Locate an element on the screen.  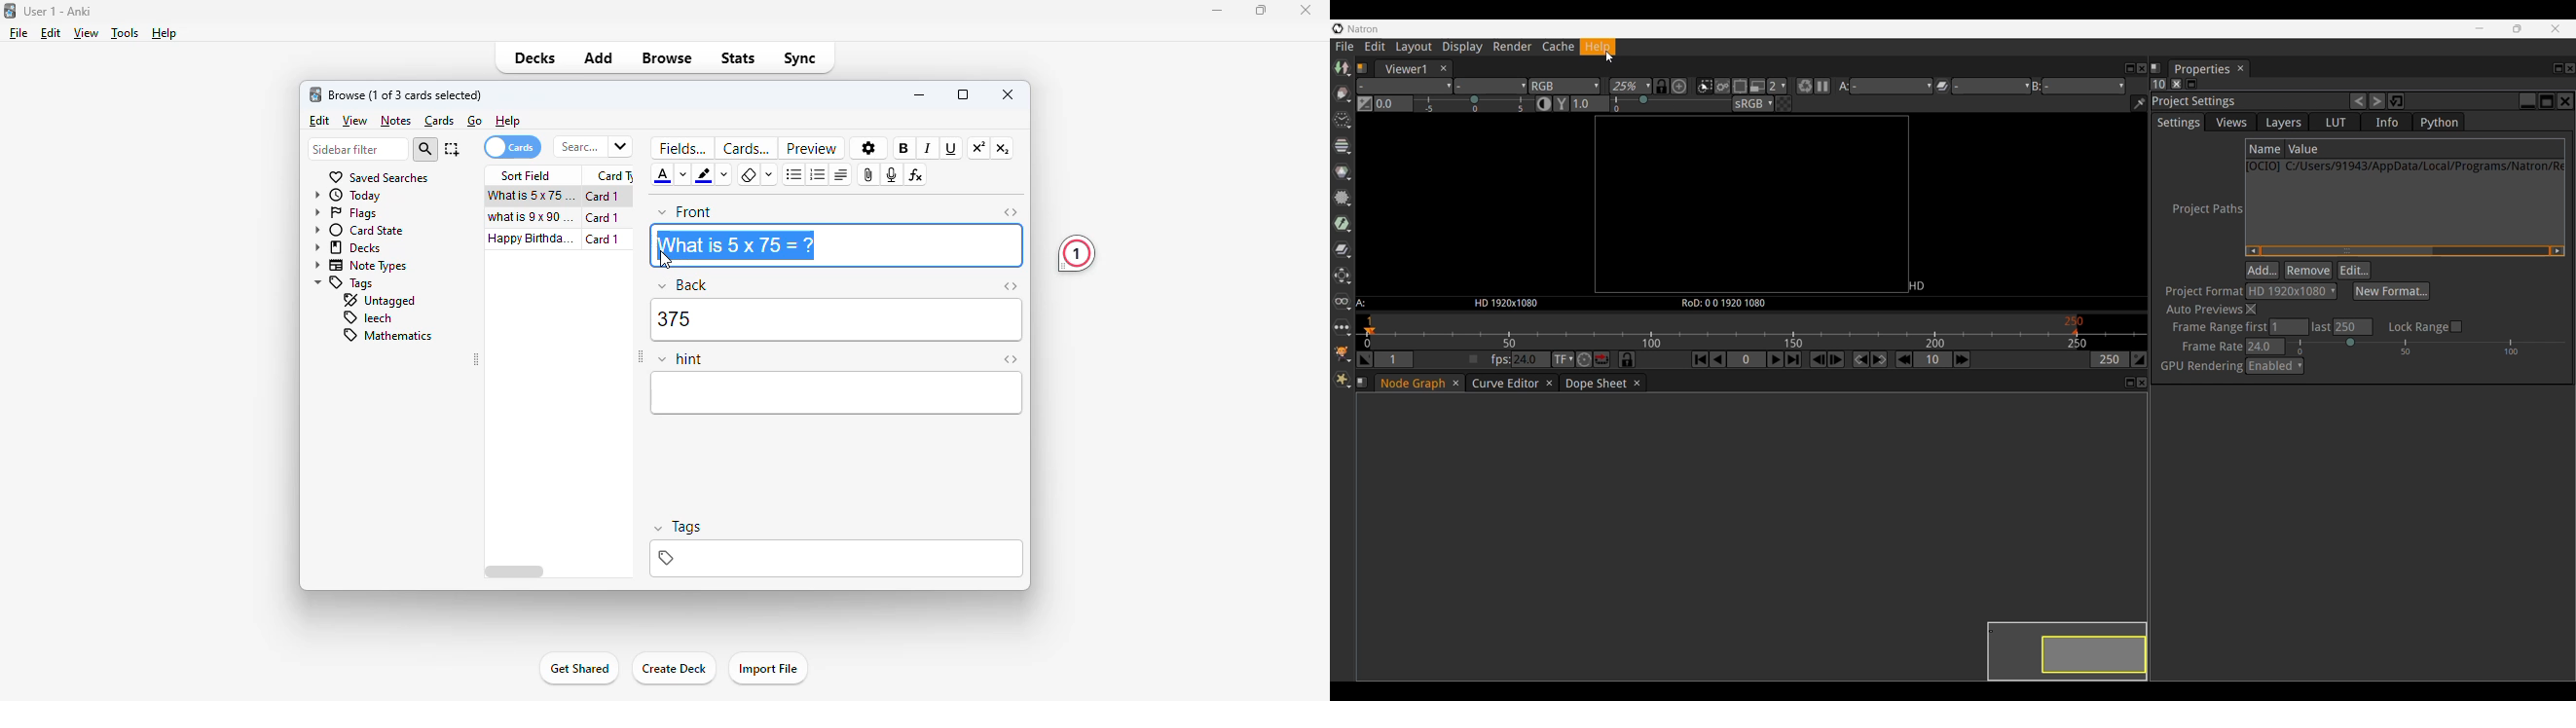
get shared is located at coordinates (578, 670).